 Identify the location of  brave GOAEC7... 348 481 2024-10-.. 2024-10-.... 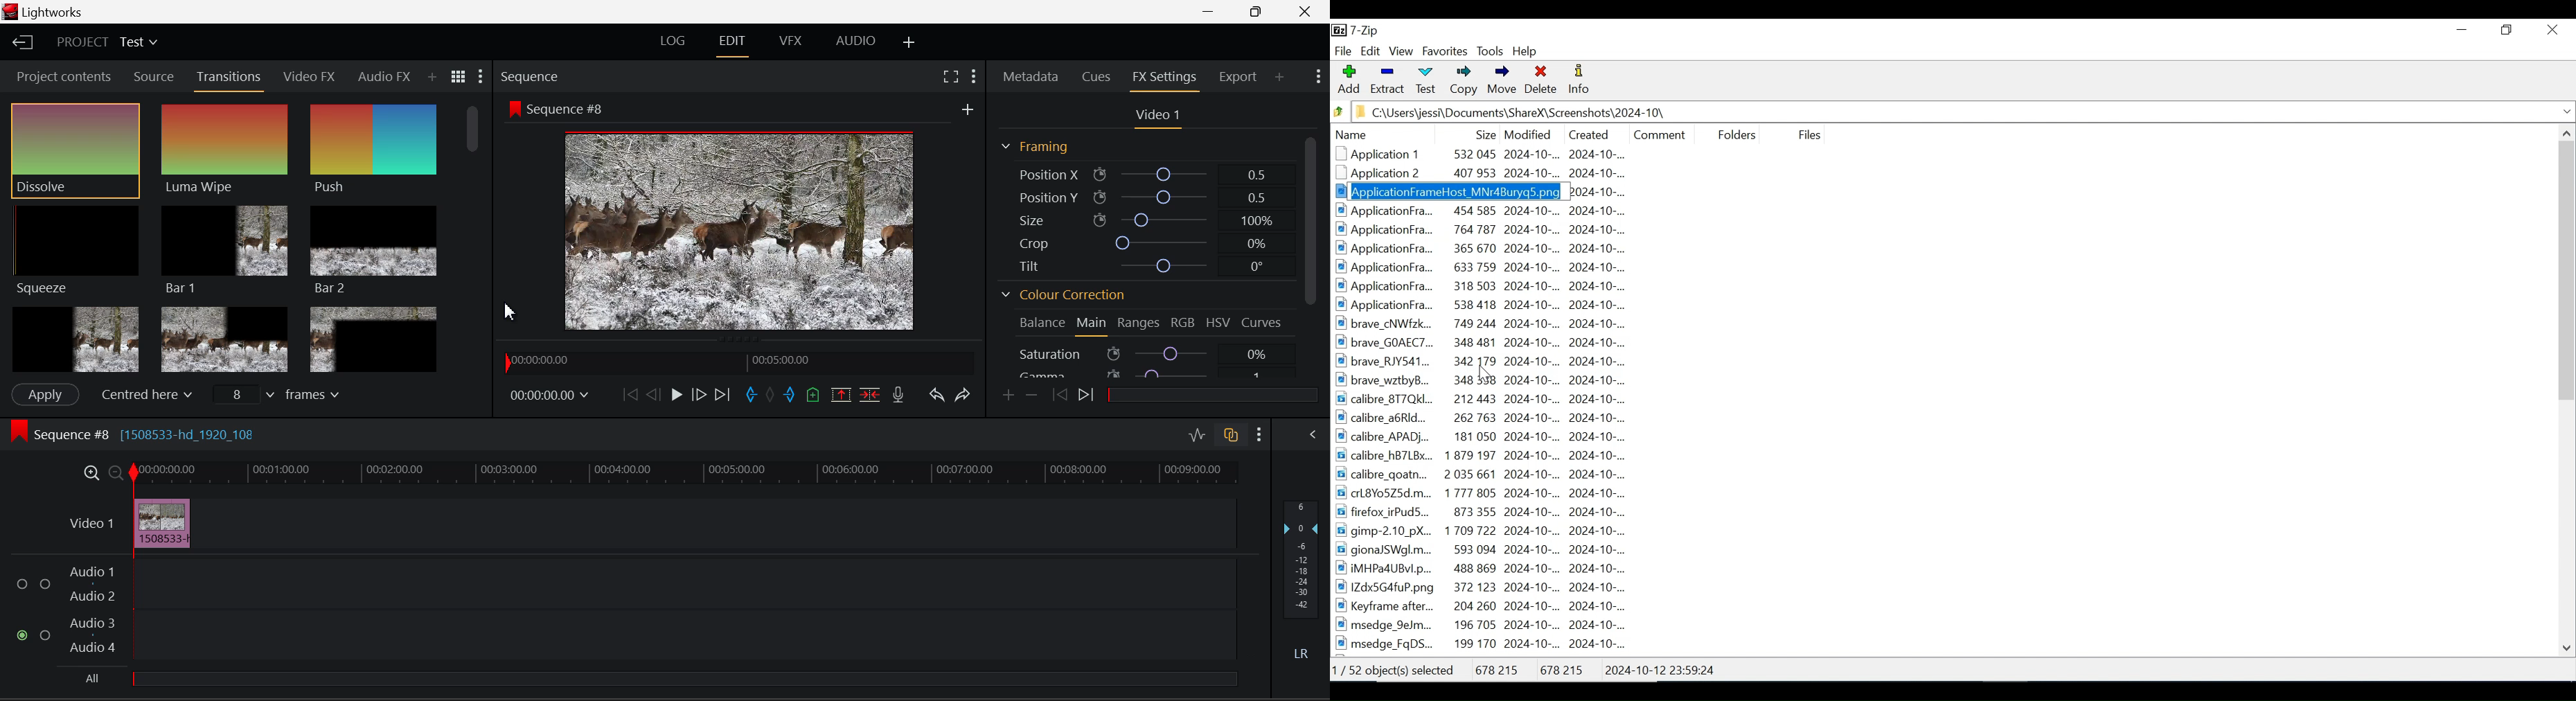
(1490, 341).